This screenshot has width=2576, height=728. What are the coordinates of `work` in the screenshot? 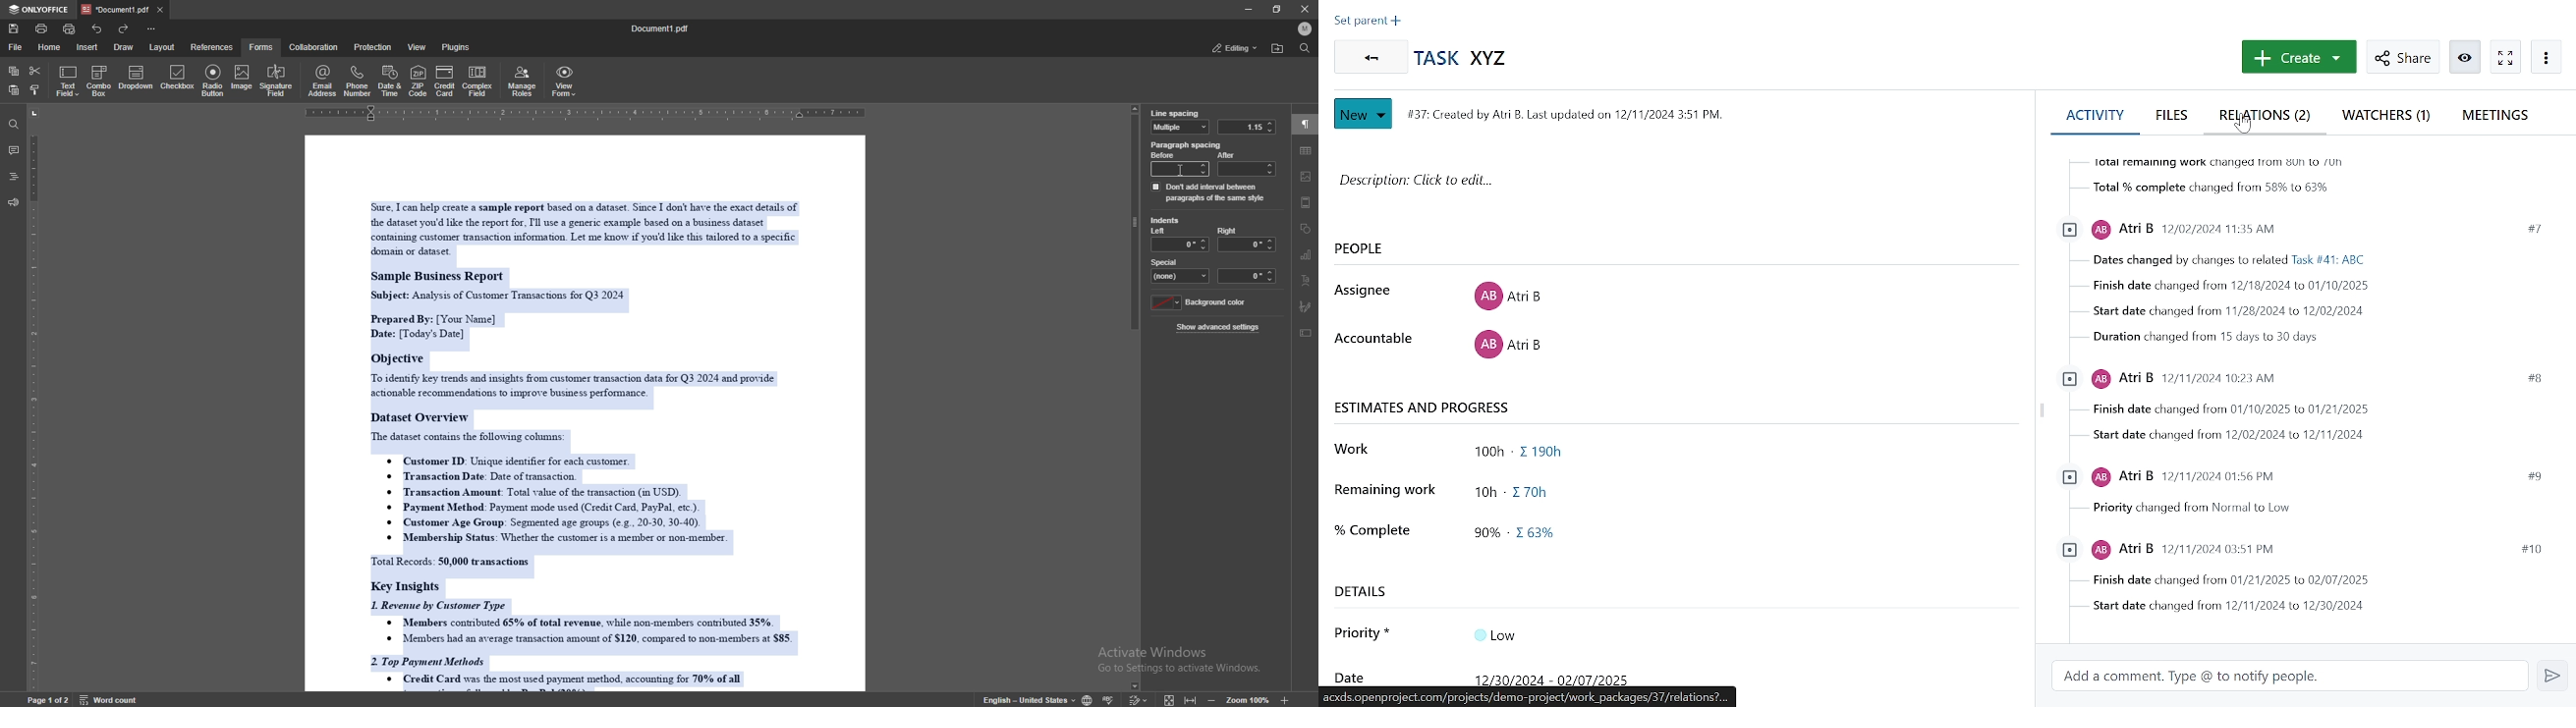 It's located at (1358, 450).